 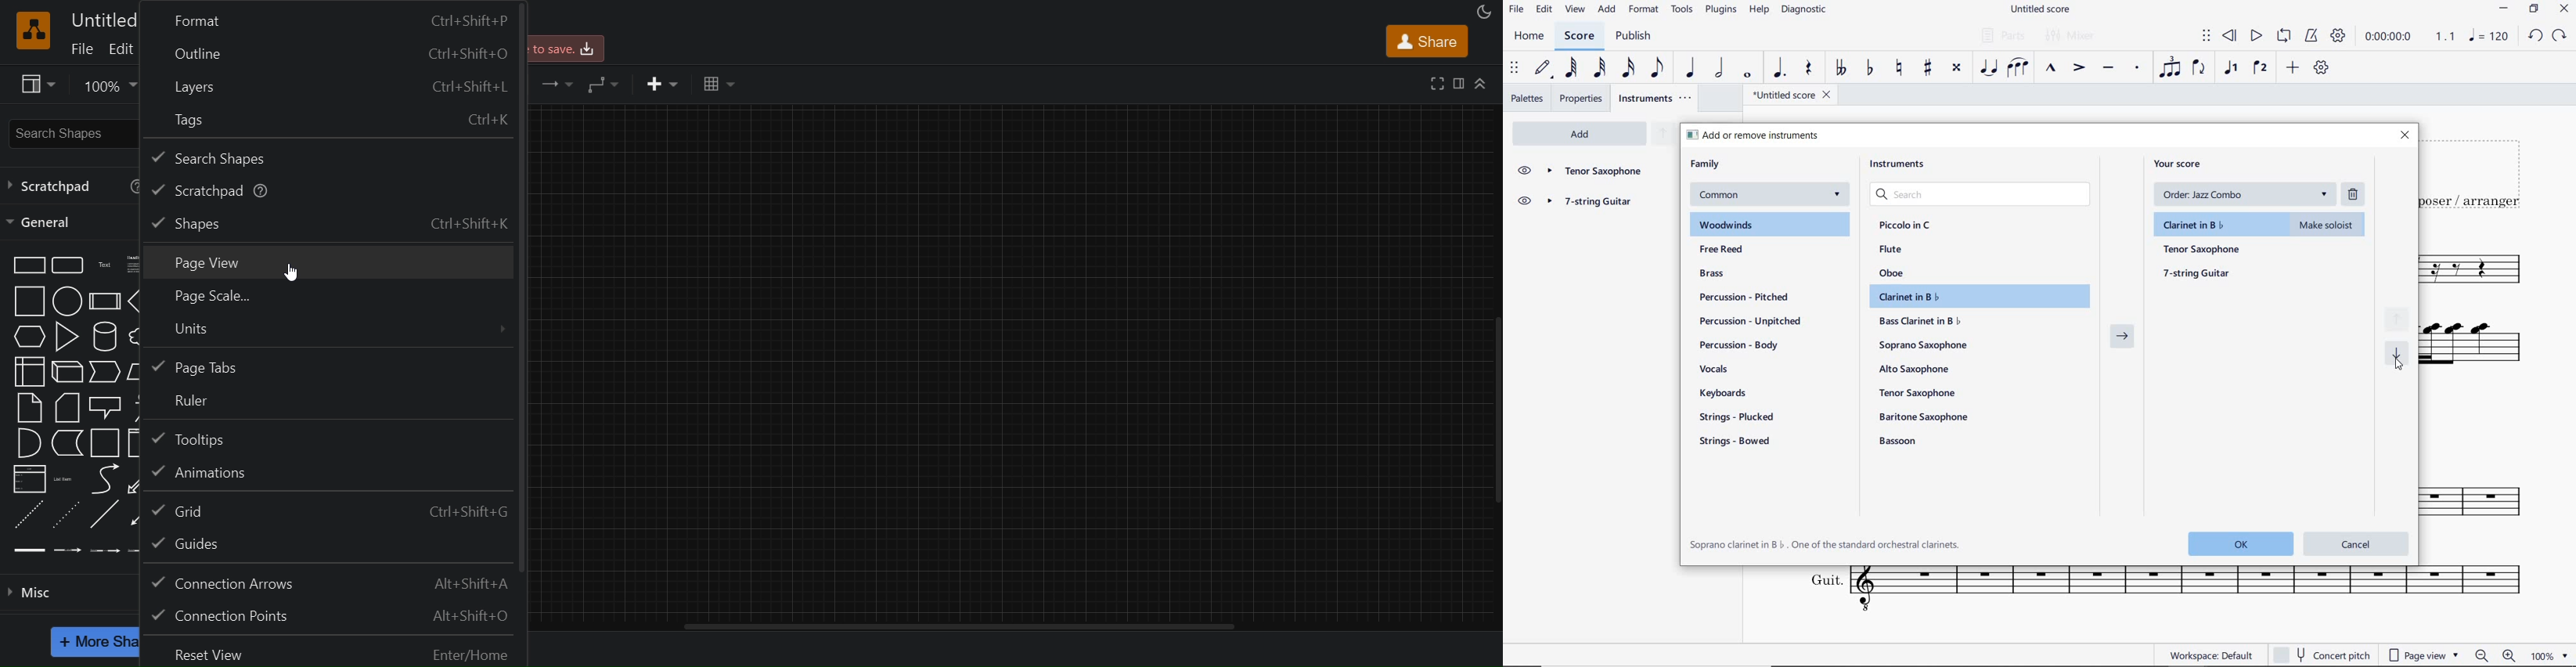 What do you see at coordinates (2203, 250) in the screenshot?
I see `tenor saxophone` at bounding box center [2203, 250].